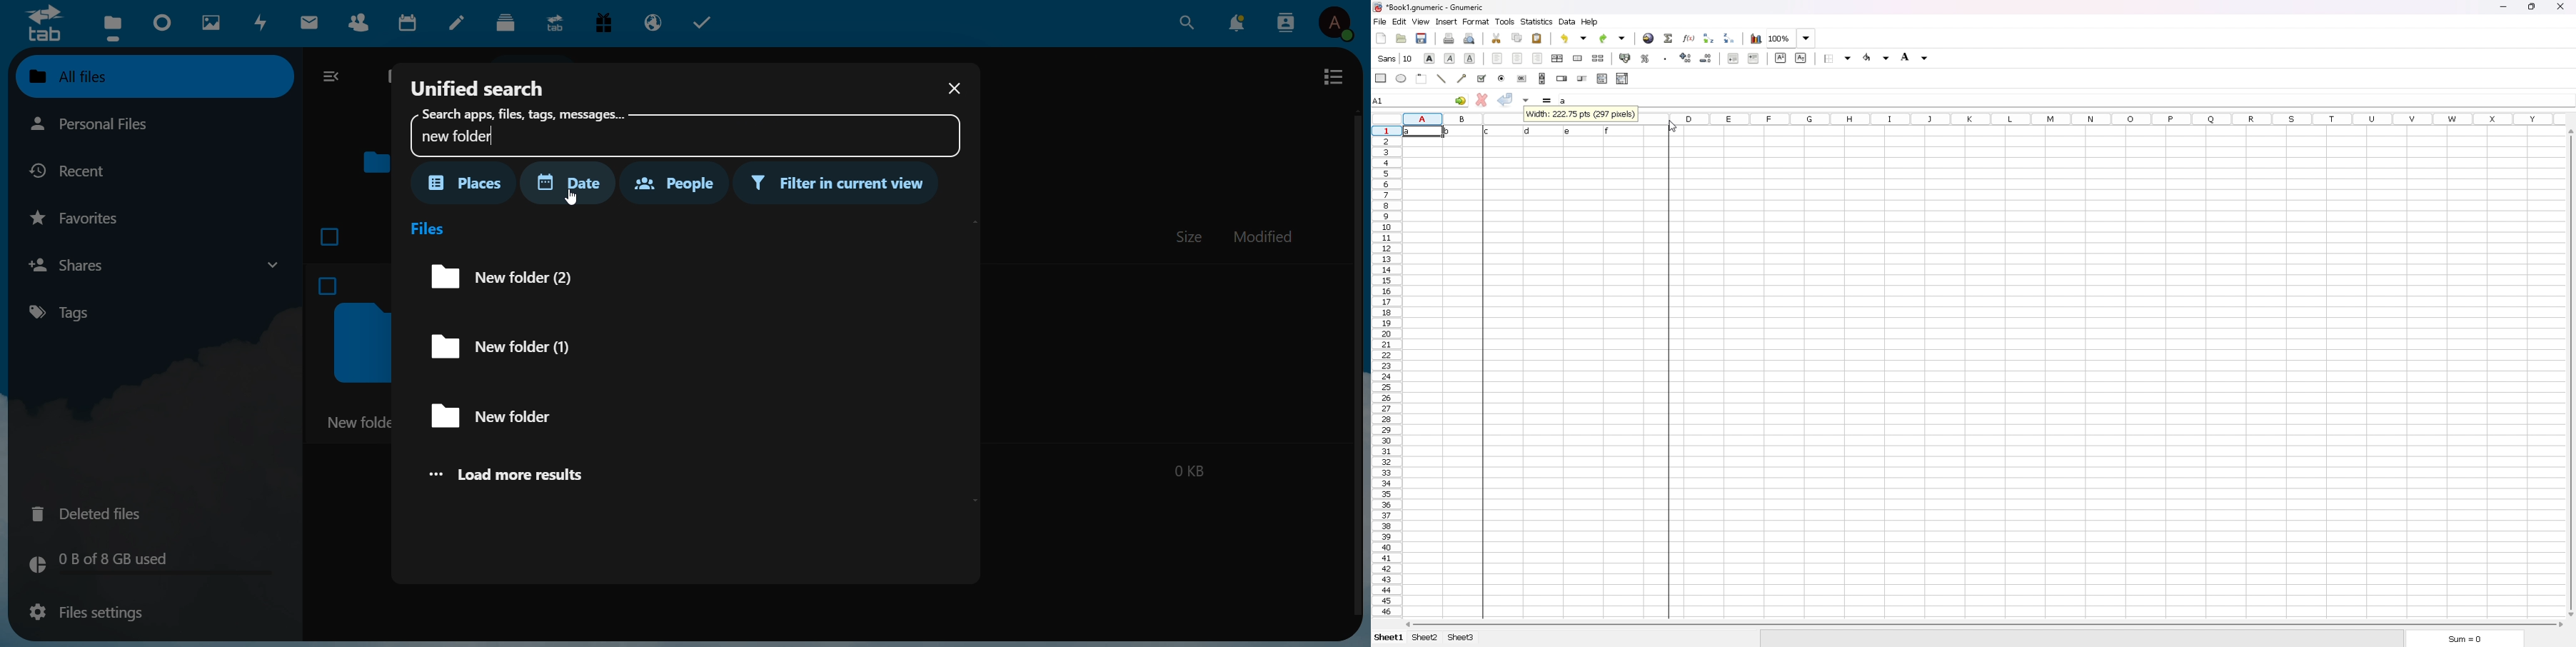 The image size is (2576, 672). What do you see at coordinates (312, 23) in the screenshot?
I see `mail` at bounding box center [312, 23].